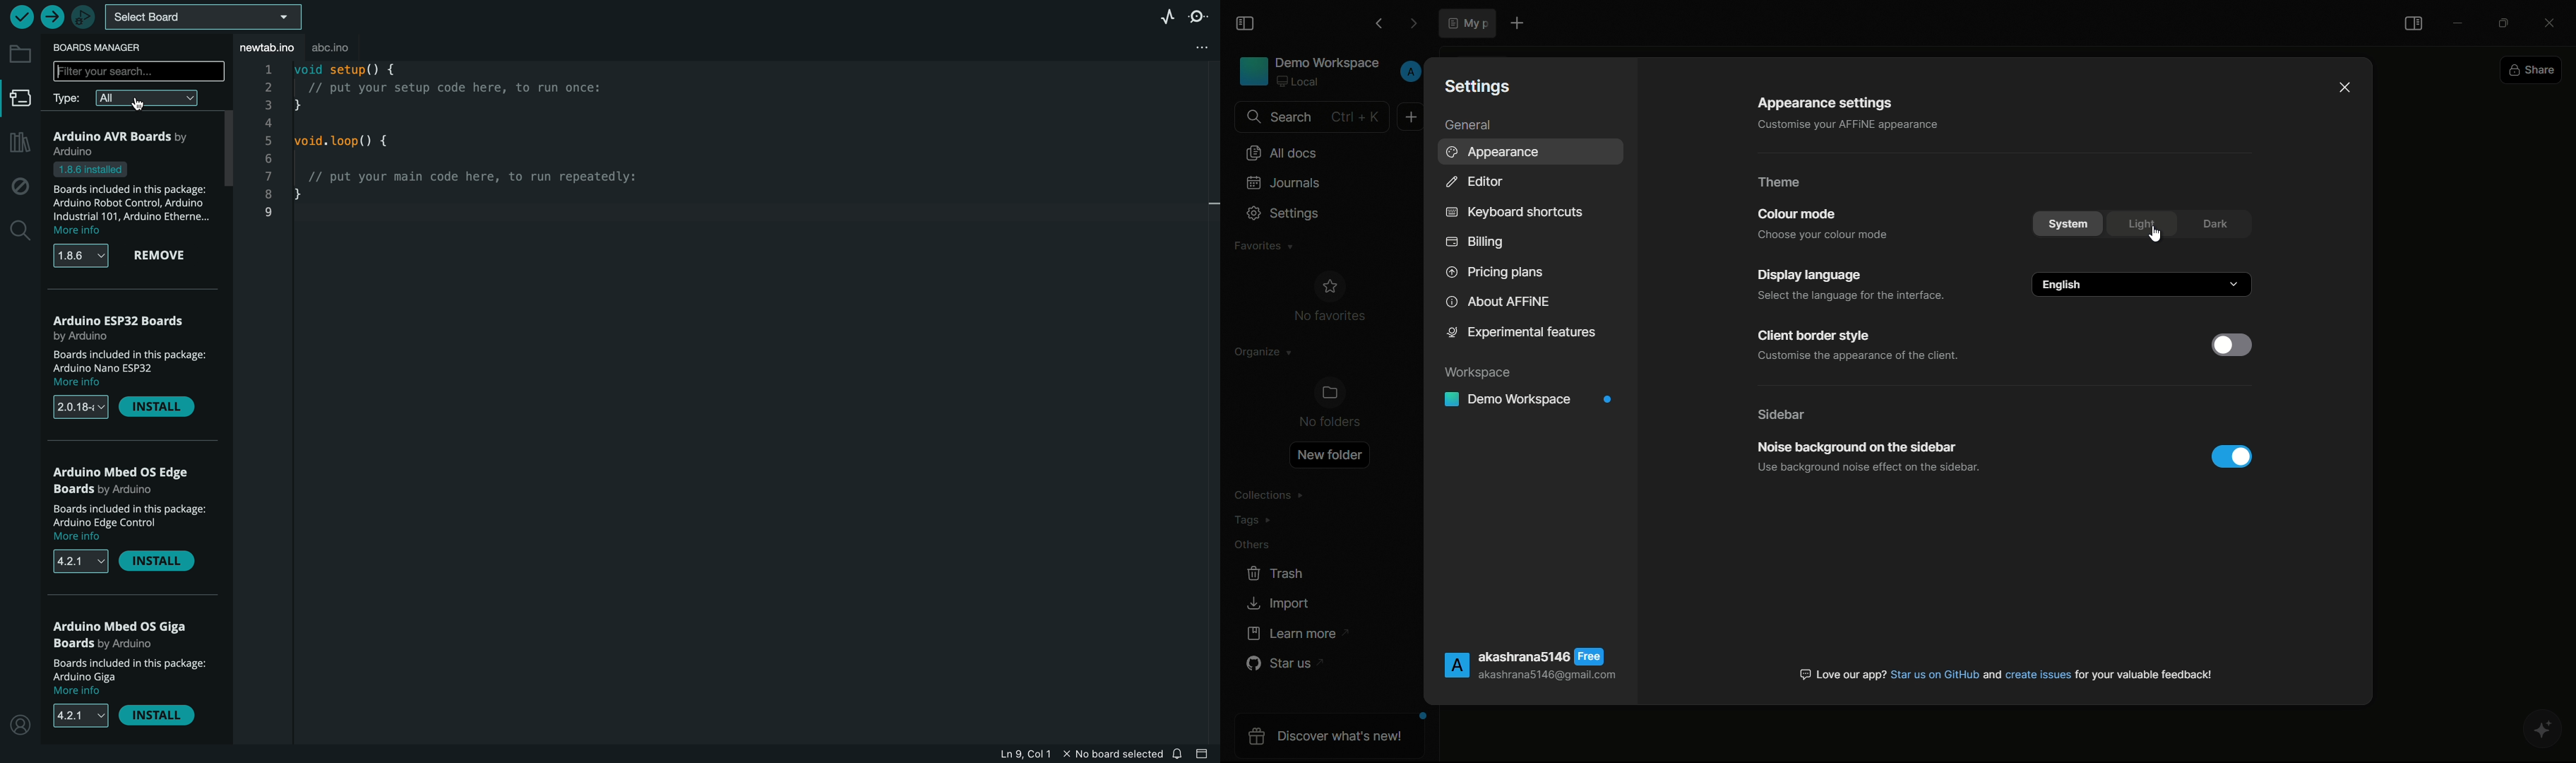 The height and width of the screenshot is (784, 2576). Describe the element at coordinates (1294, 634) in the screenshot. I see `learn more` at that location.